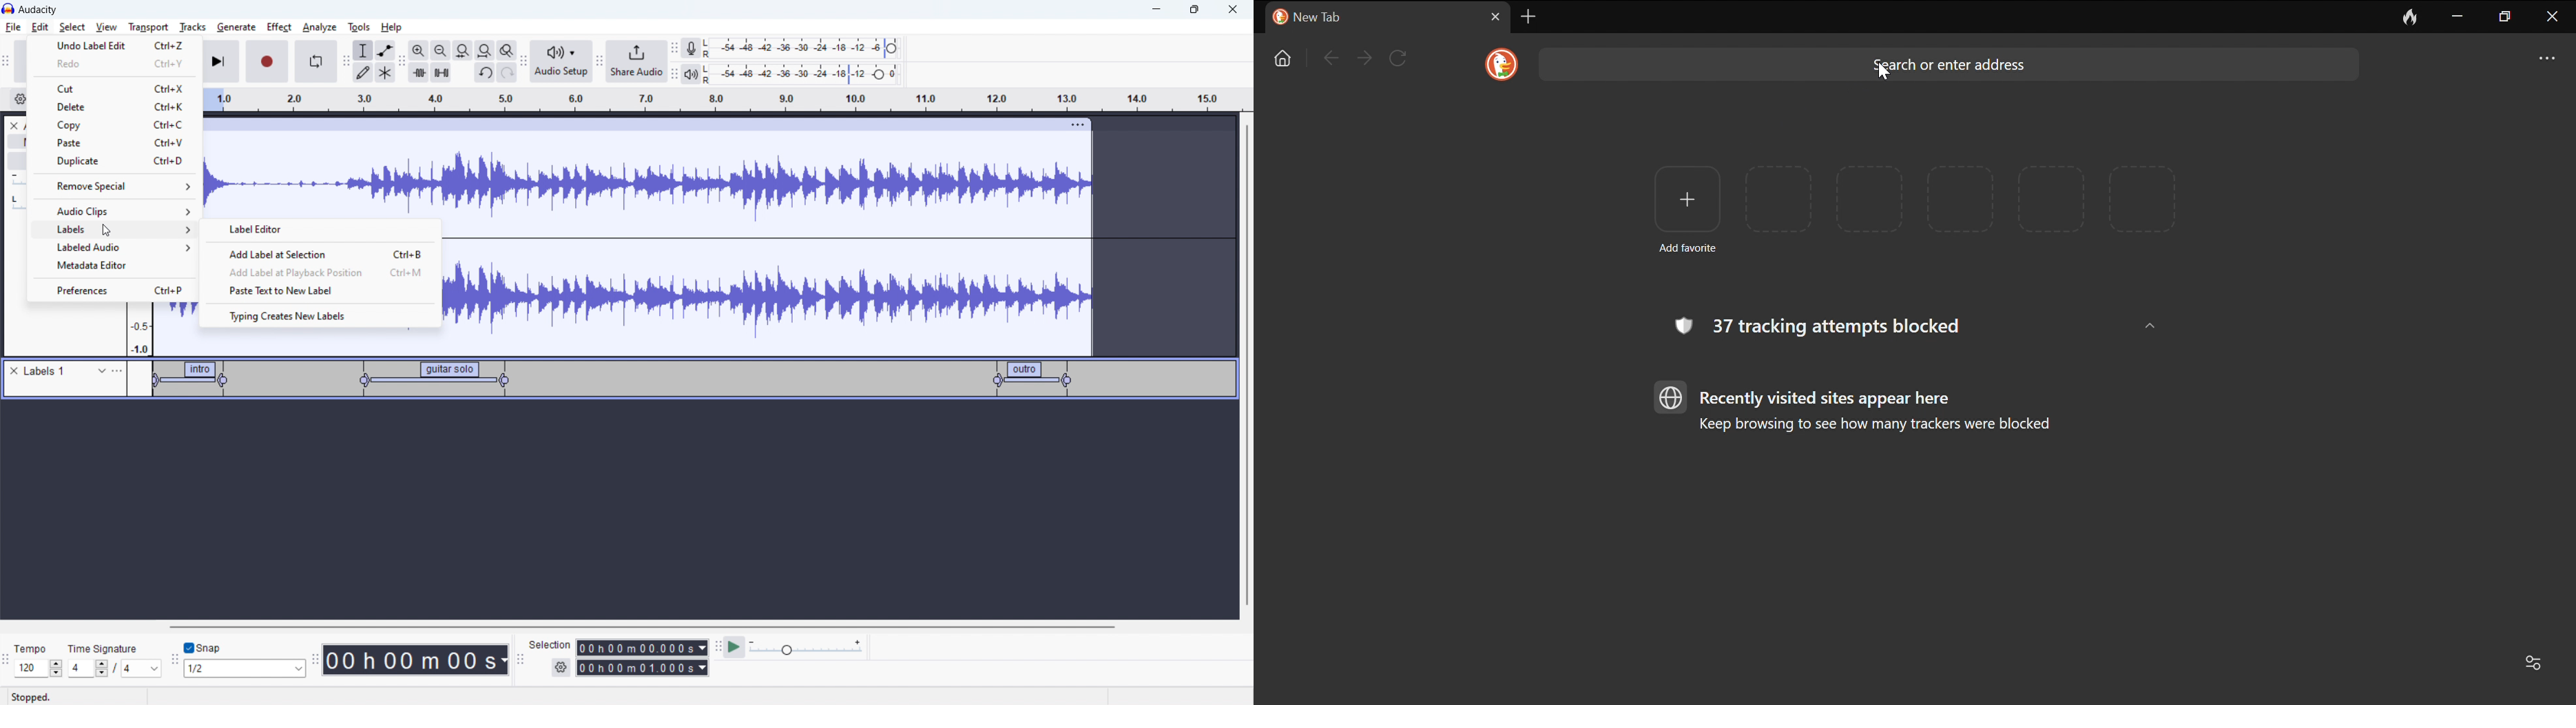  I want to click on Add favorite, so click(1687, 207).